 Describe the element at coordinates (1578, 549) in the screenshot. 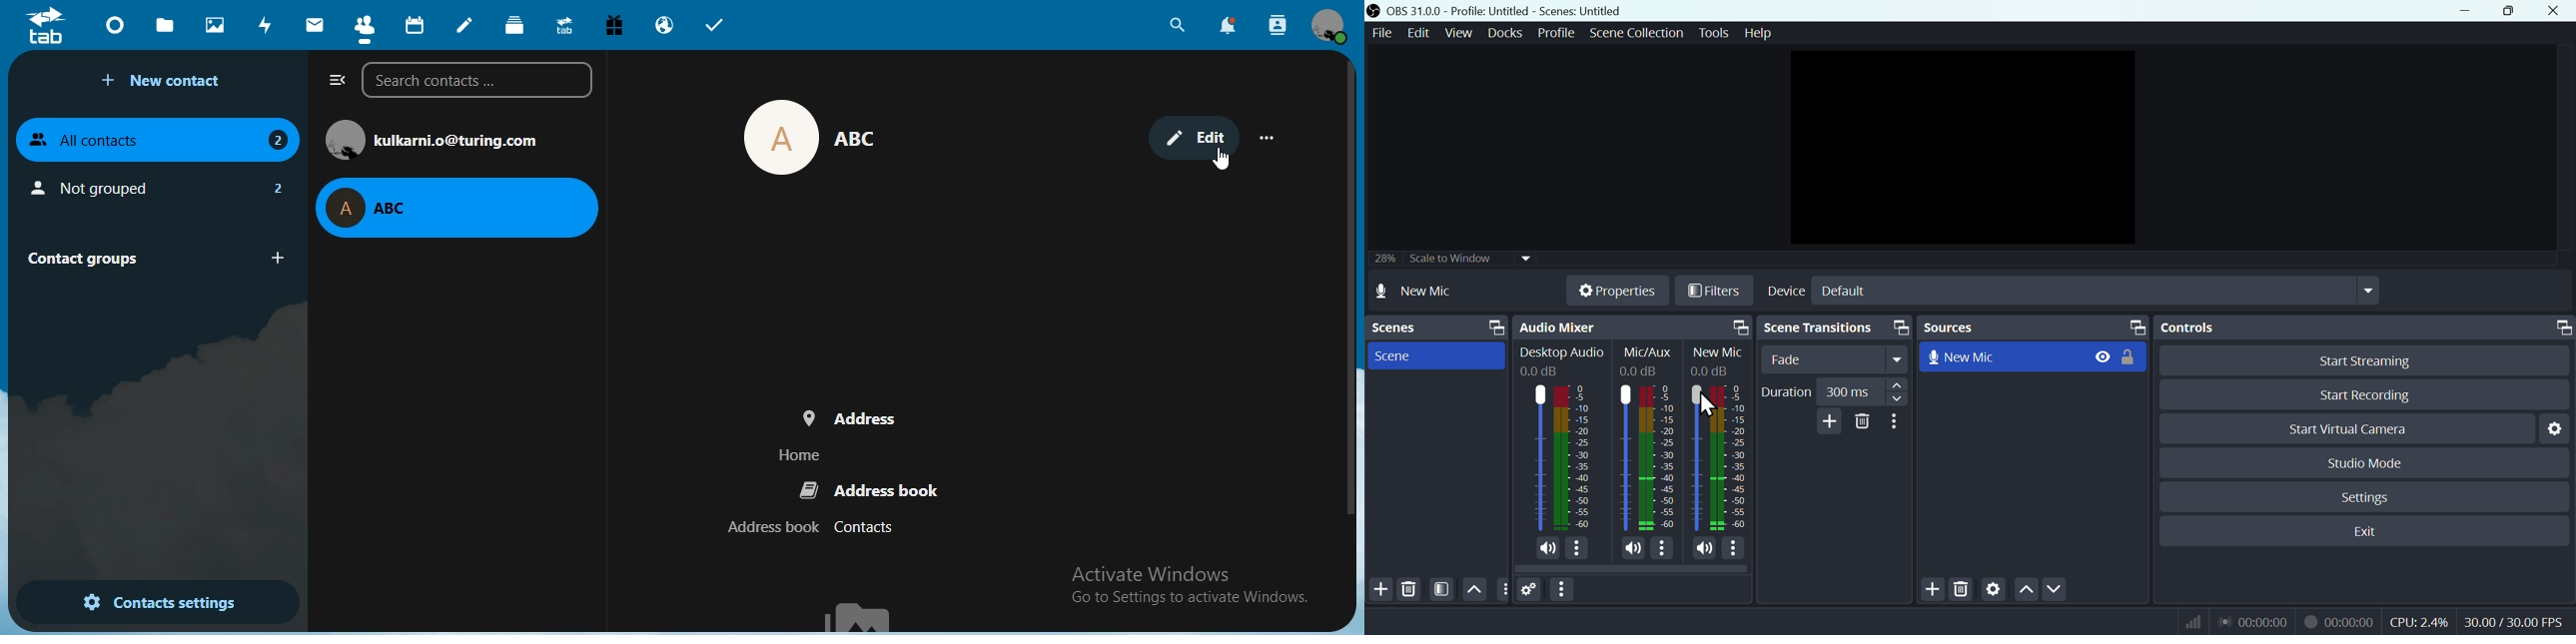

I see `More options` at that location.